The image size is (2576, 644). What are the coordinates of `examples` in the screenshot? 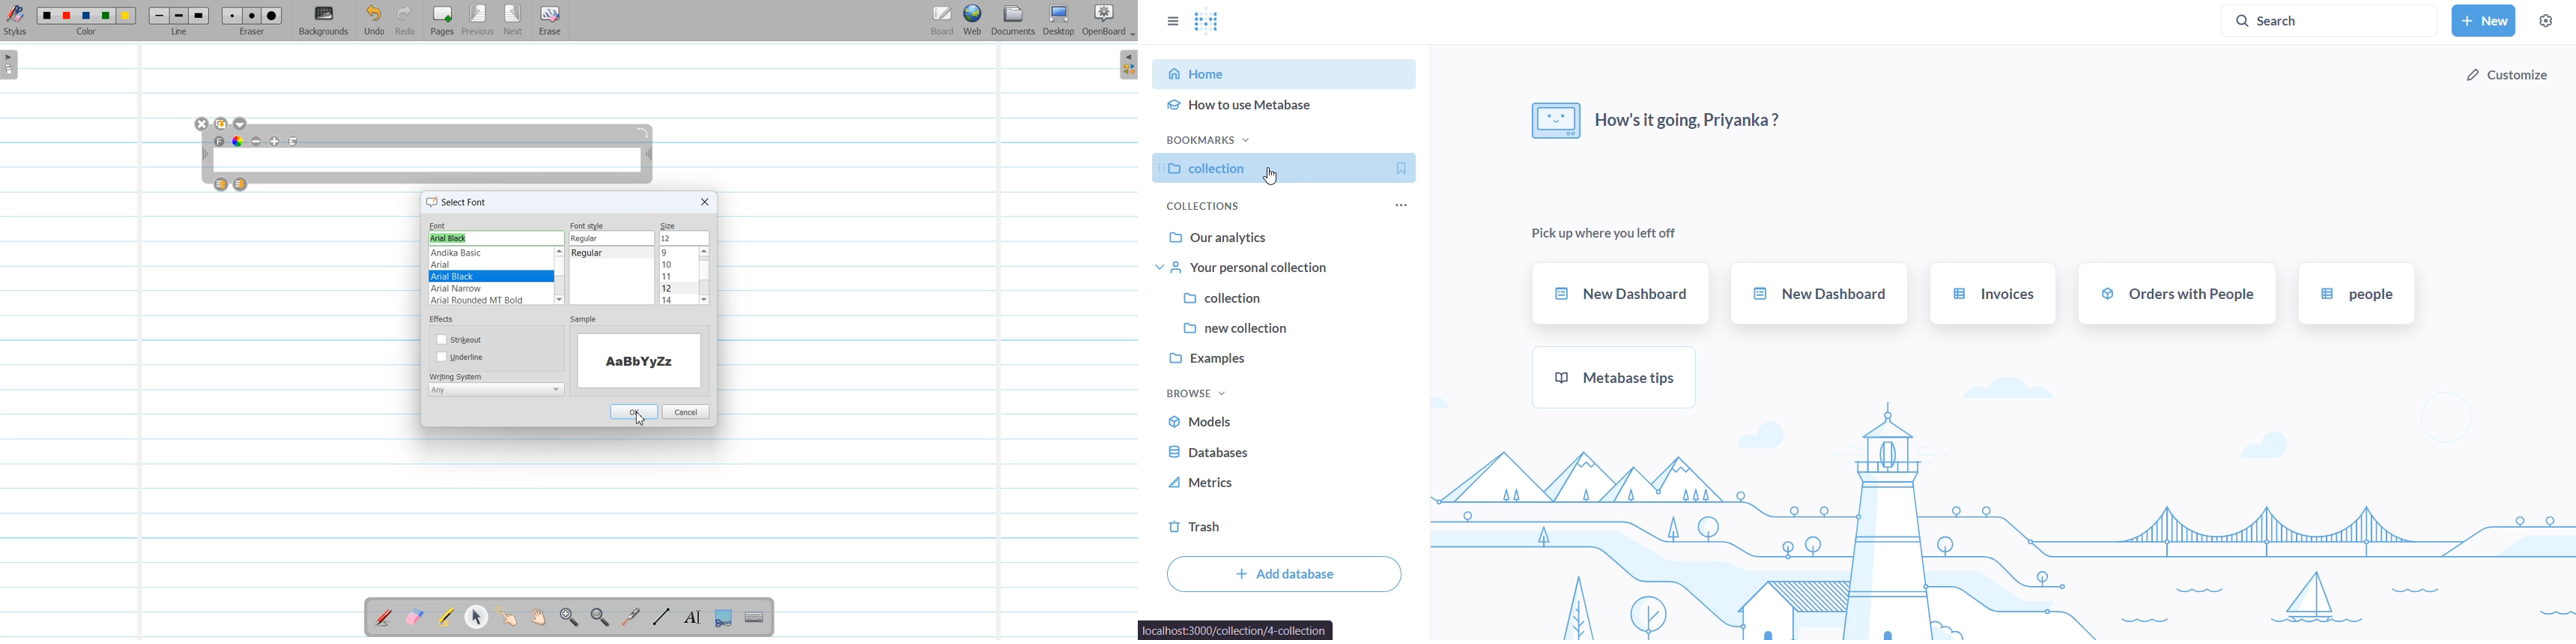 It's located at (1282, 358).